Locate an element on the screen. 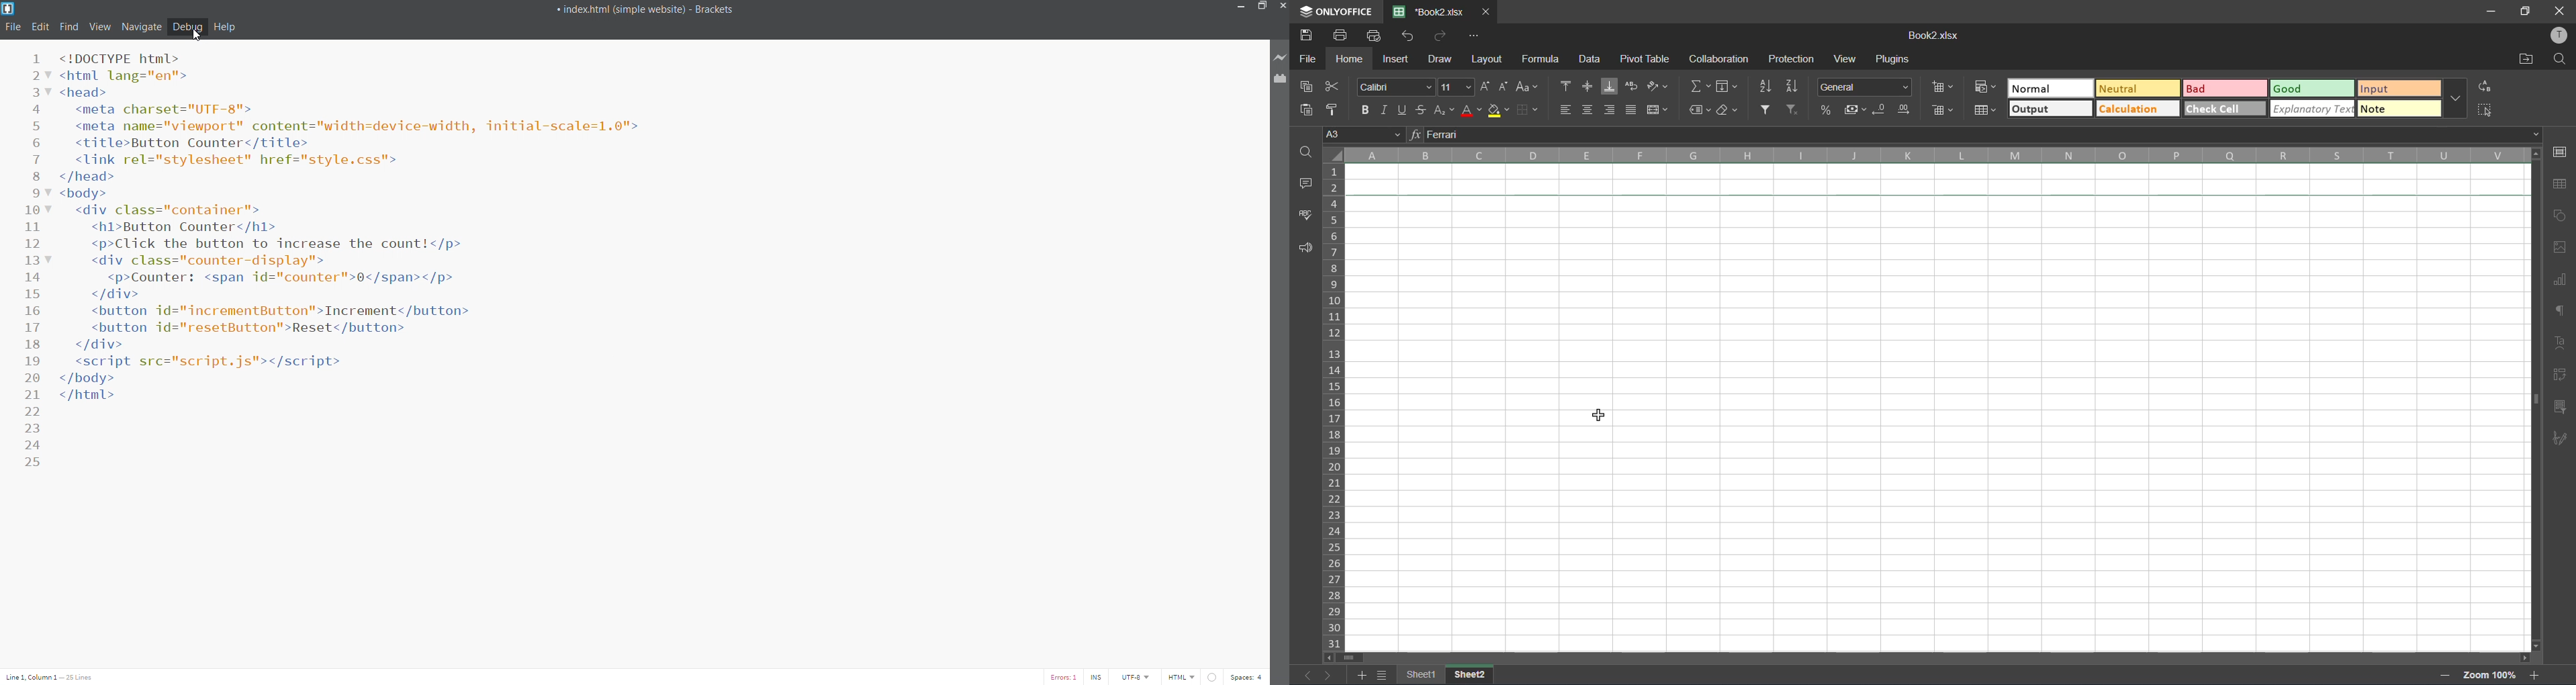  increase decimal is located at coordinates (1903, 109).